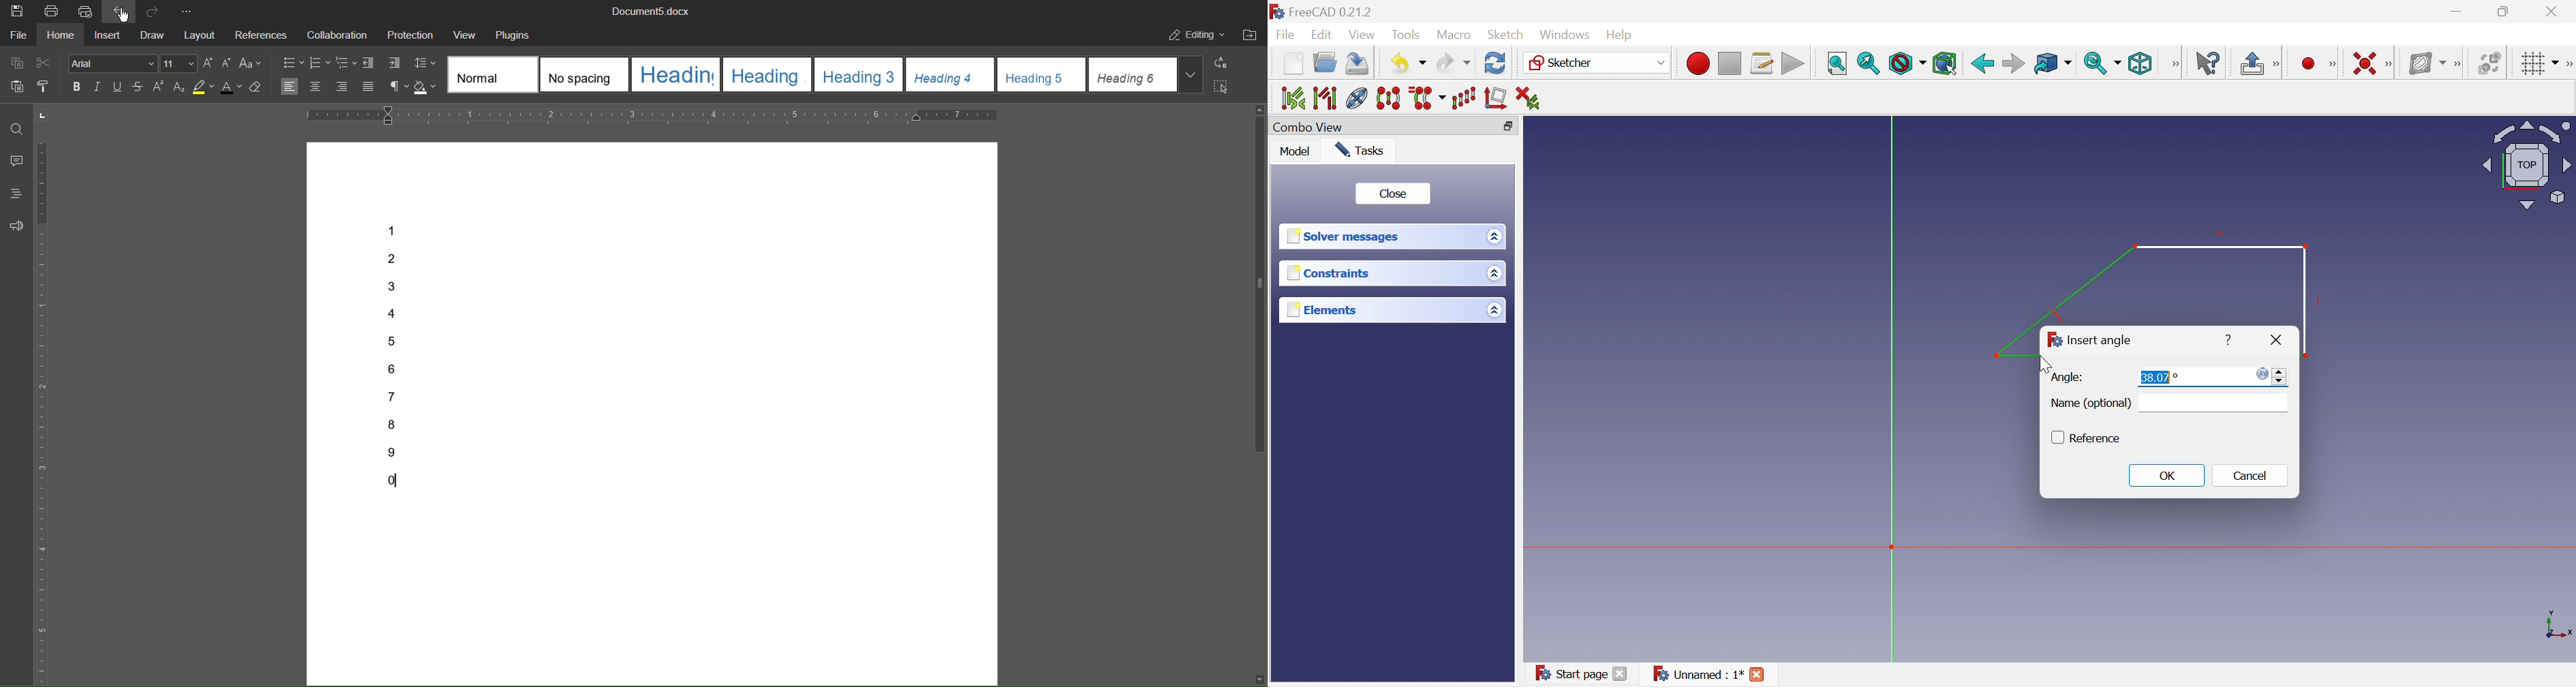 This screenshot has width=2576, height=700. Describe the element at coordinates (1347, 237) in the screenshot. I see `Solver messages` at that location.